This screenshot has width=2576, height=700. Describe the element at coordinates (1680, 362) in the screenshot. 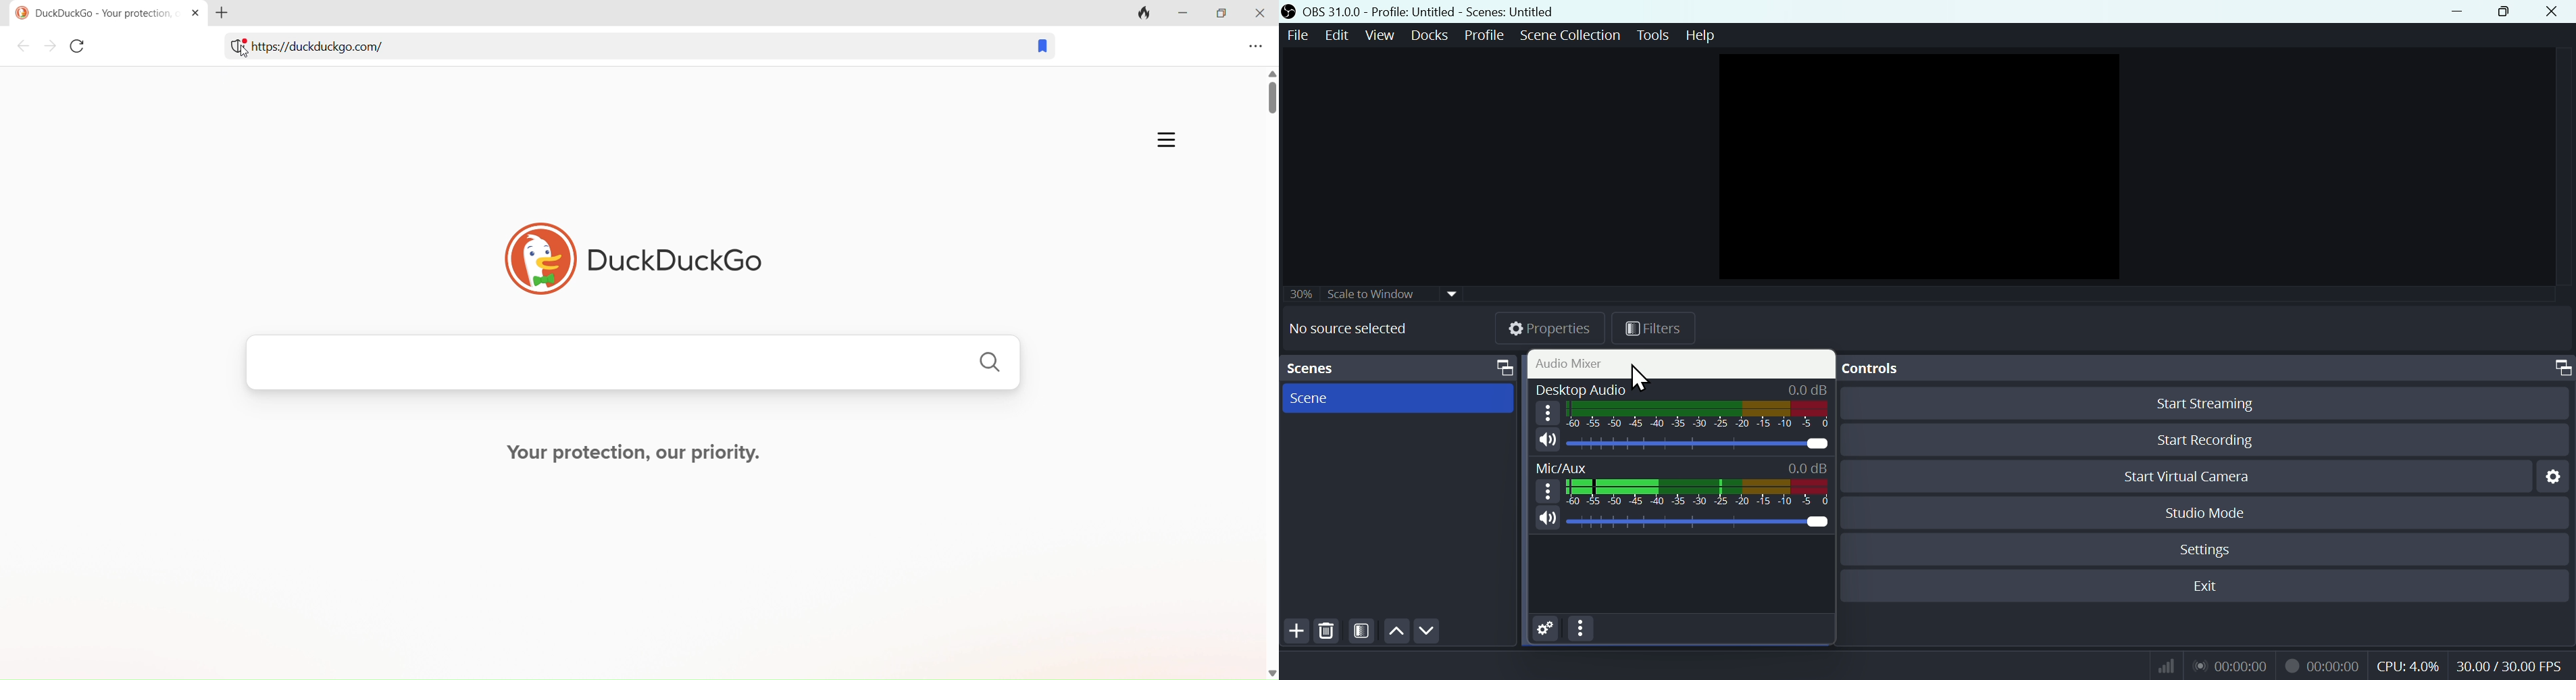

I see `Audio mixer` at that location.